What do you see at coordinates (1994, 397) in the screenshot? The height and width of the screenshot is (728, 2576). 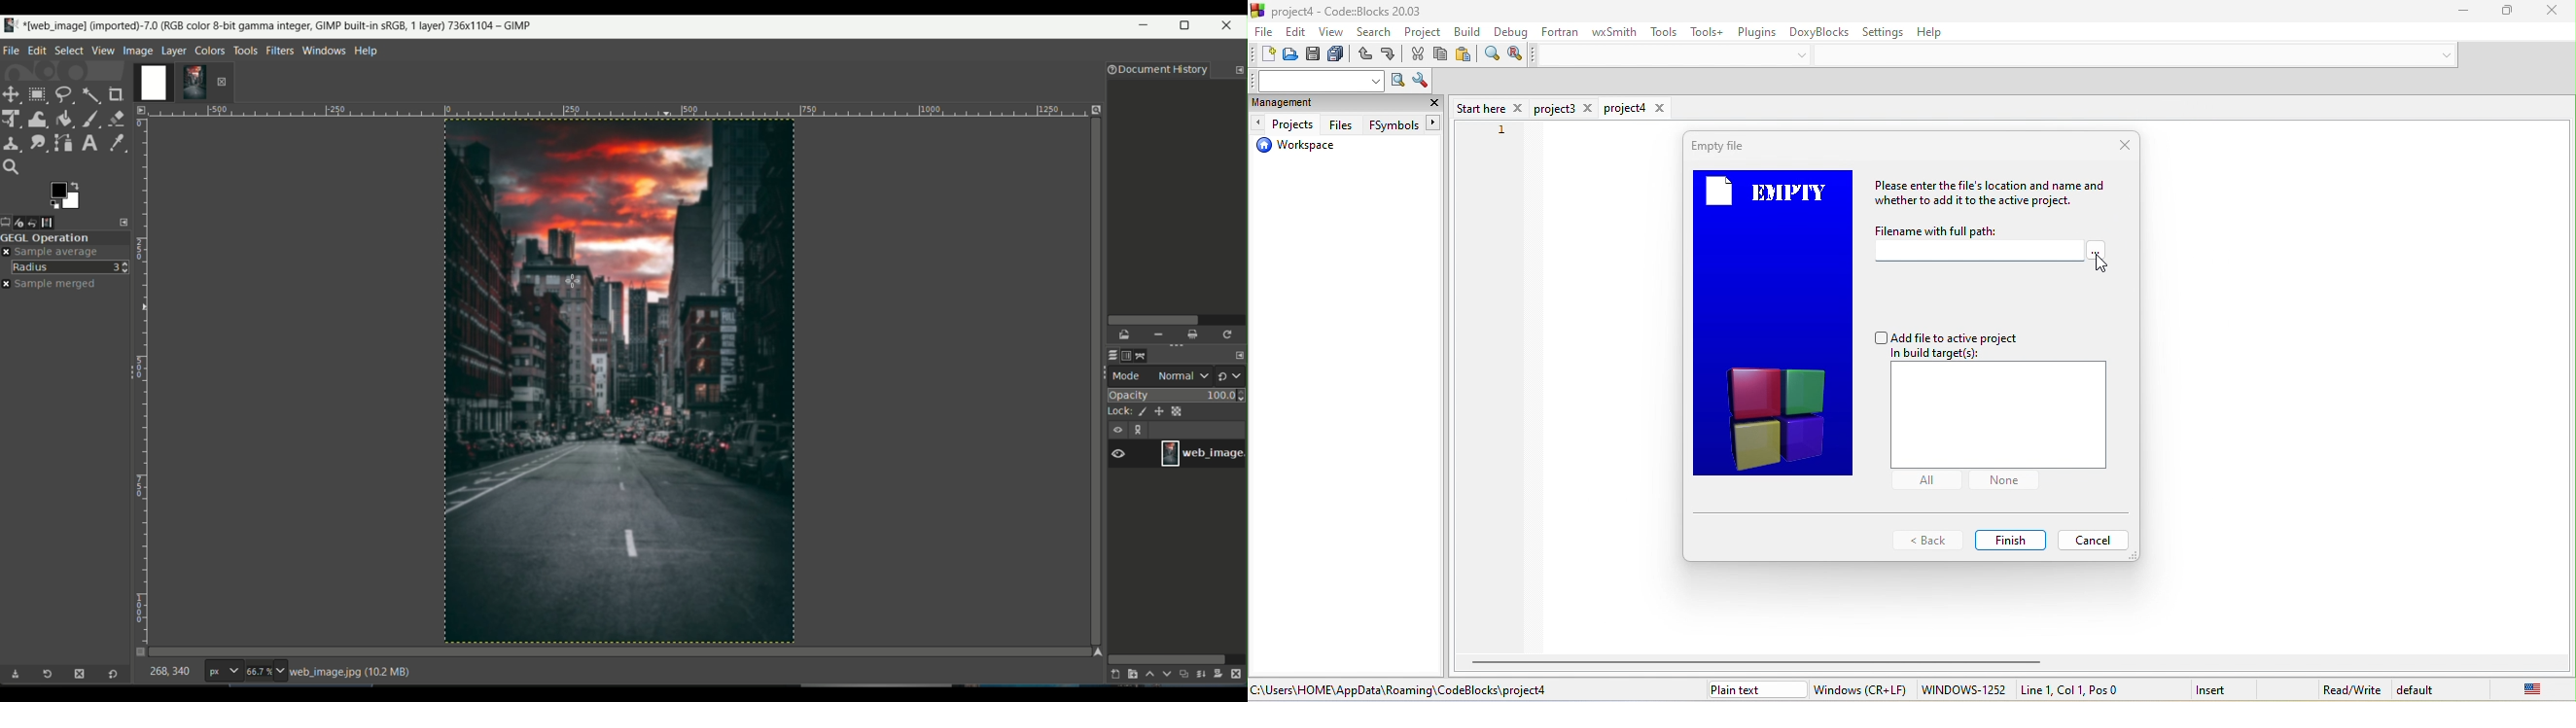 I see `add file to active project` at bounding box center [1994, 397].